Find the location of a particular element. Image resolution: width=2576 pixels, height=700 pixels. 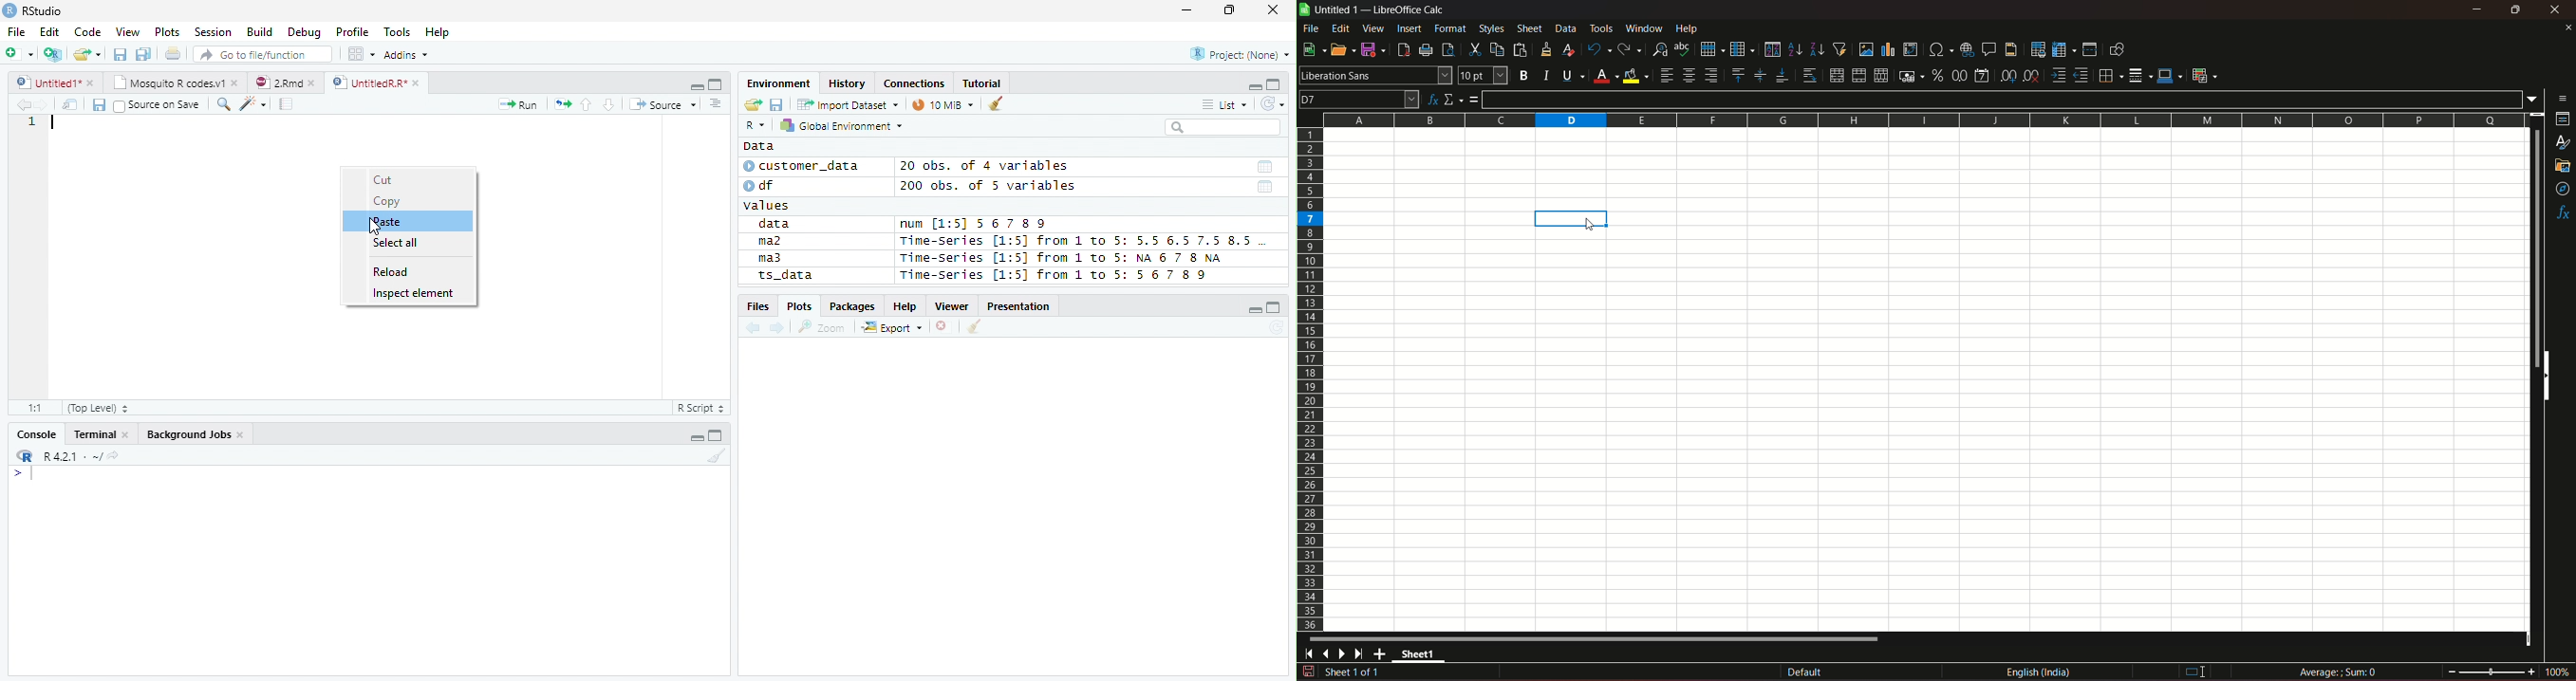

Scroll is located at coordinates (386, 393).